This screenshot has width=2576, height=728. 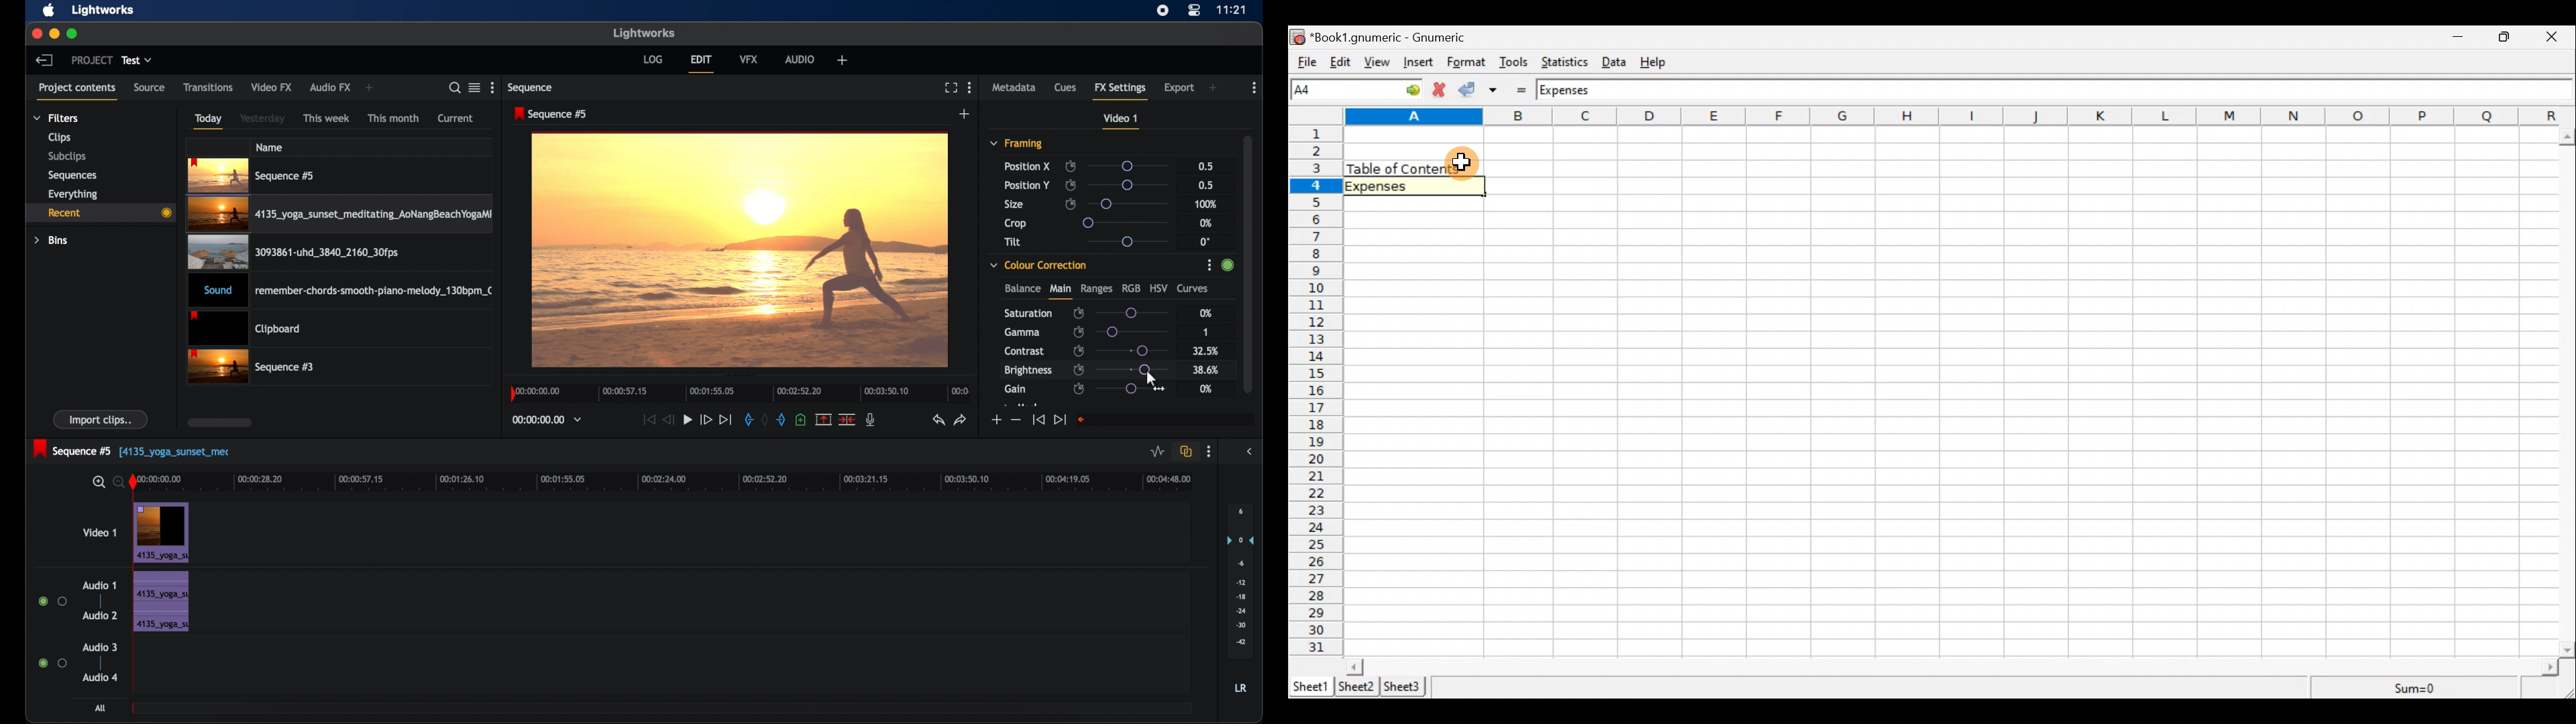 I want to click on 0%, so click(x=1203, y=314).